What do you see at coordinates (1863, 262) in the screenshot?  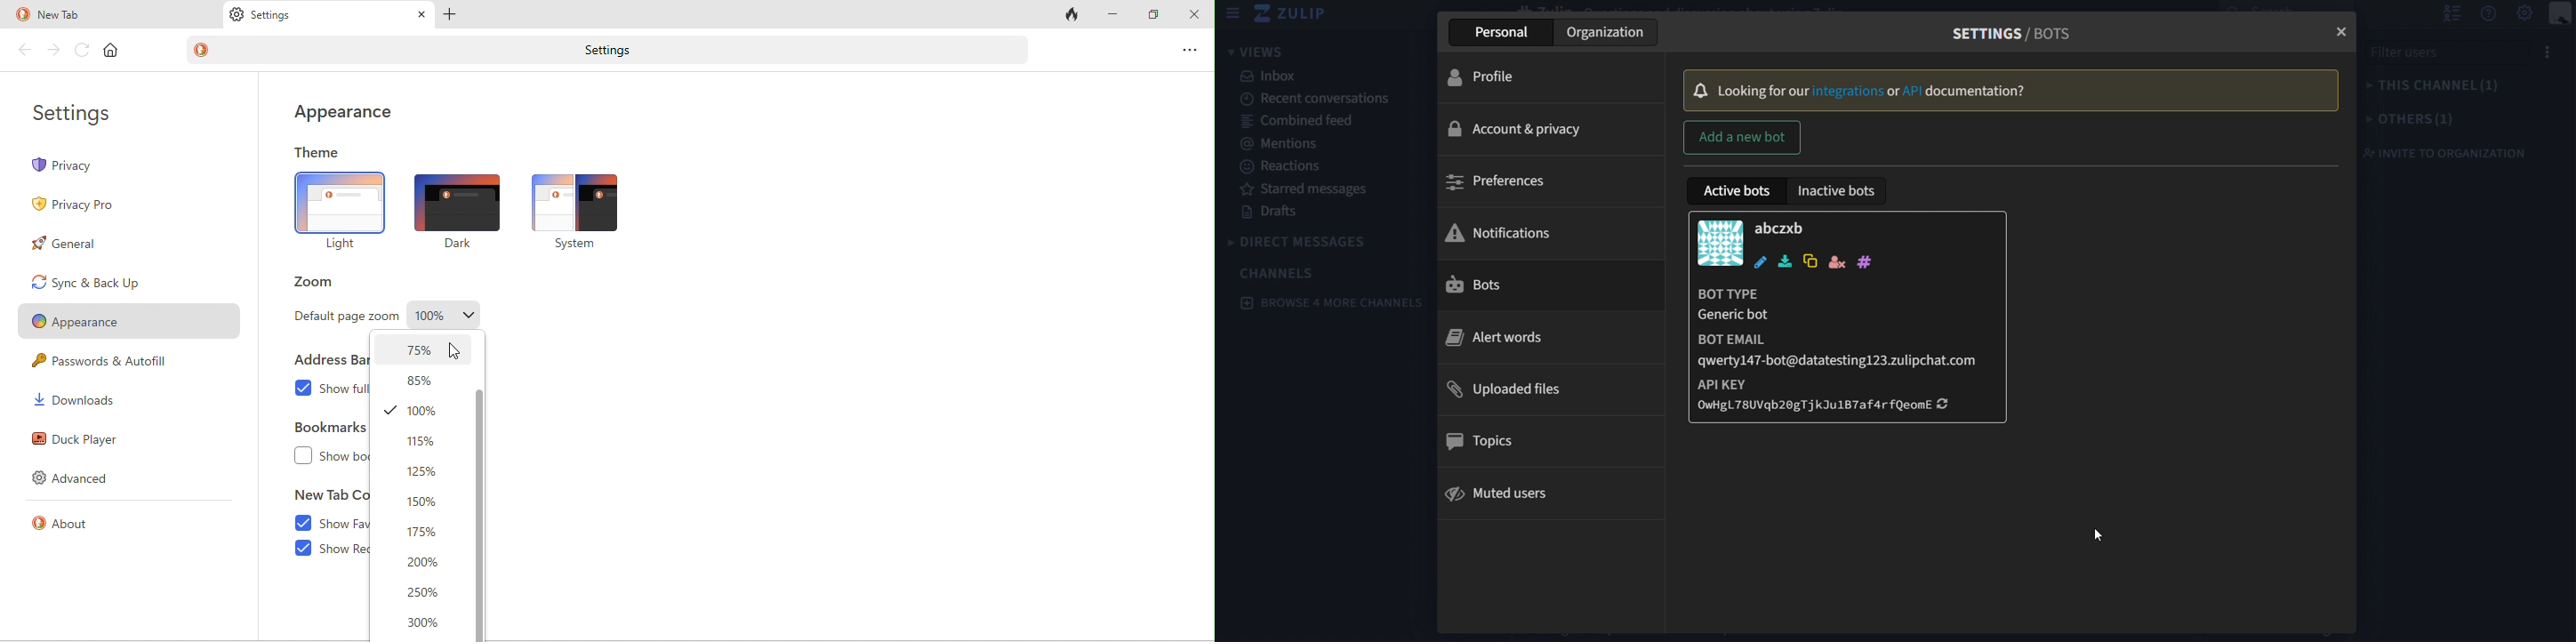 I see `#` at bounding box center [1863, 262].